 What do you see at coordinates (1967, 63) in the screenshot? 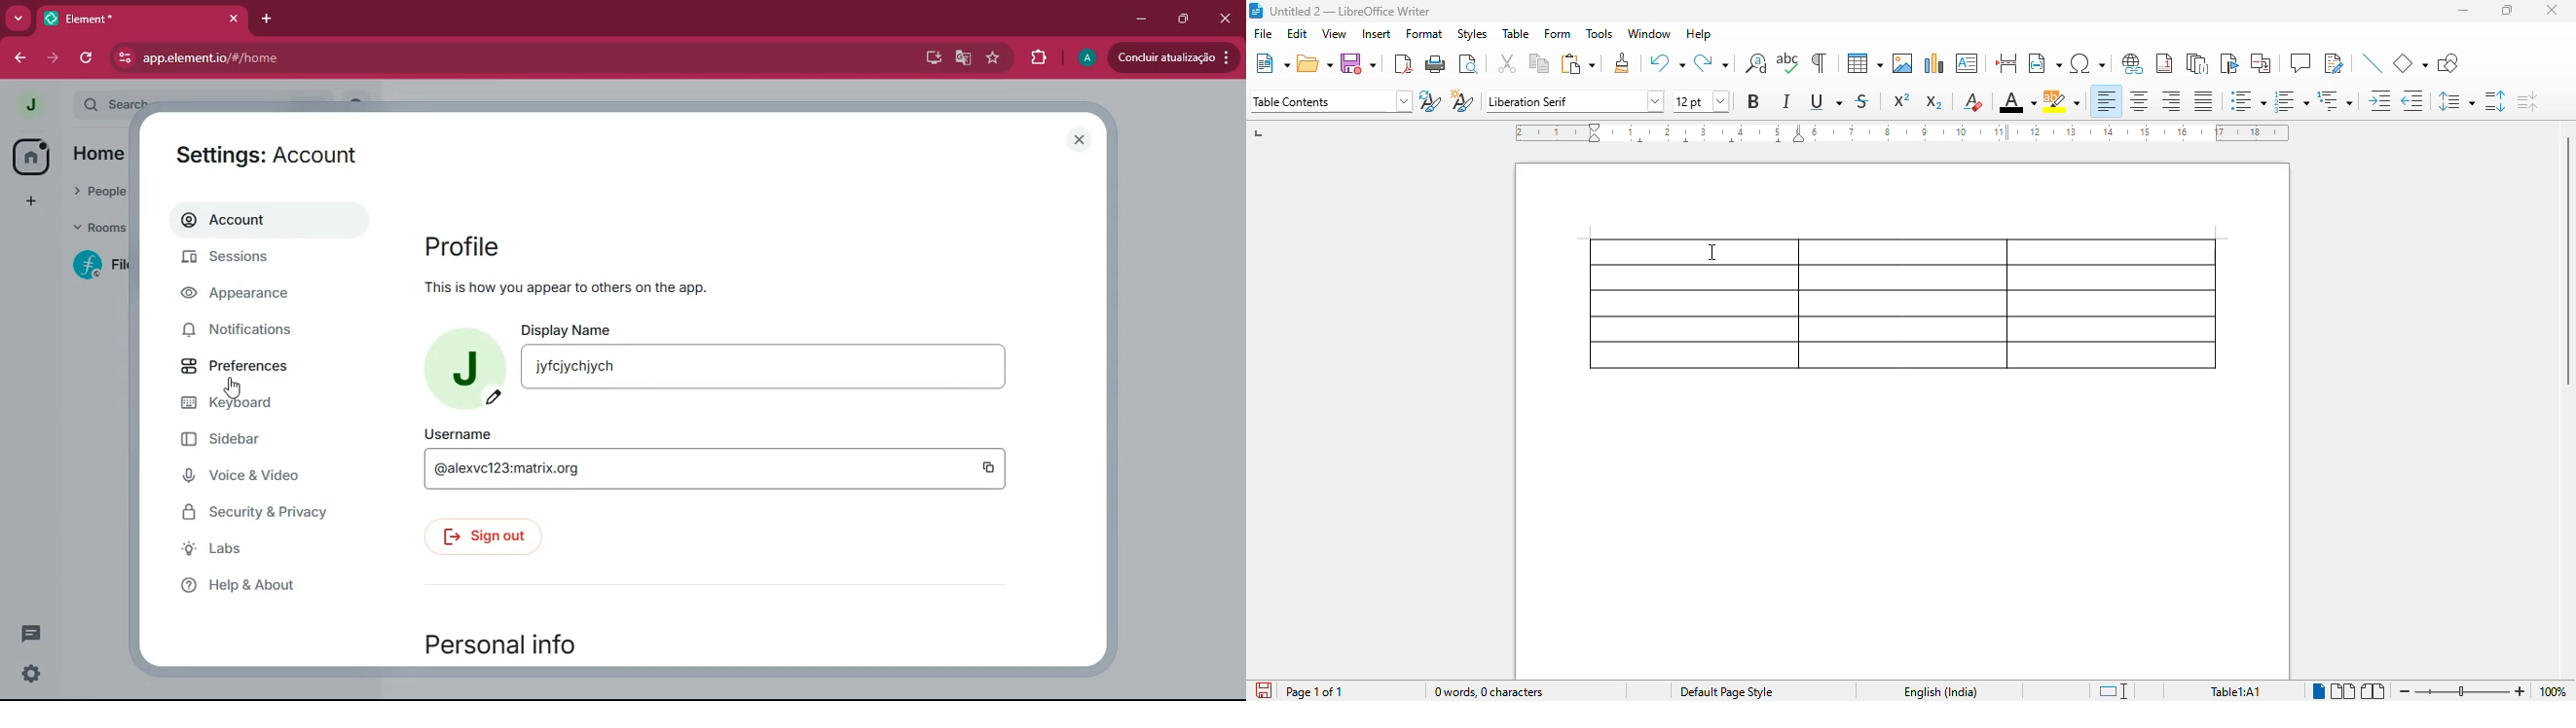
I see `insert text box` at bounding box center [1967, 63].